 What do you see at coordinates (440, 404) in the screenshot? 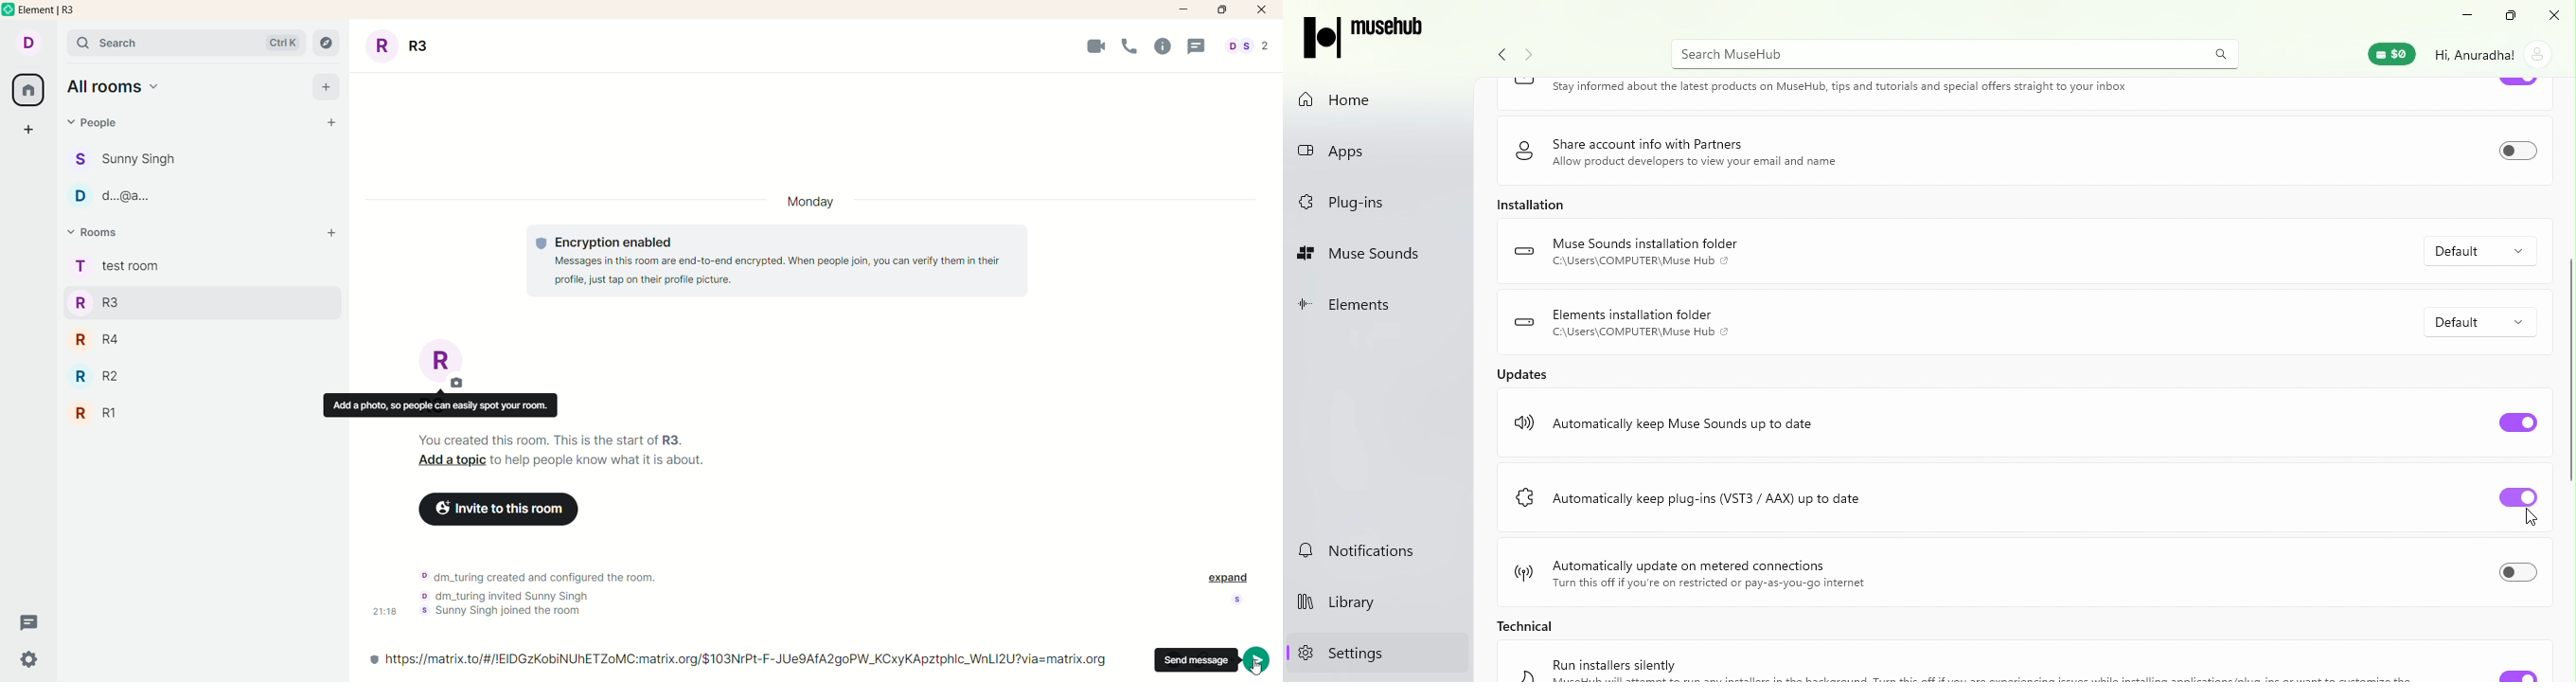
I see `add a photo` at bounding box center [440, 404].